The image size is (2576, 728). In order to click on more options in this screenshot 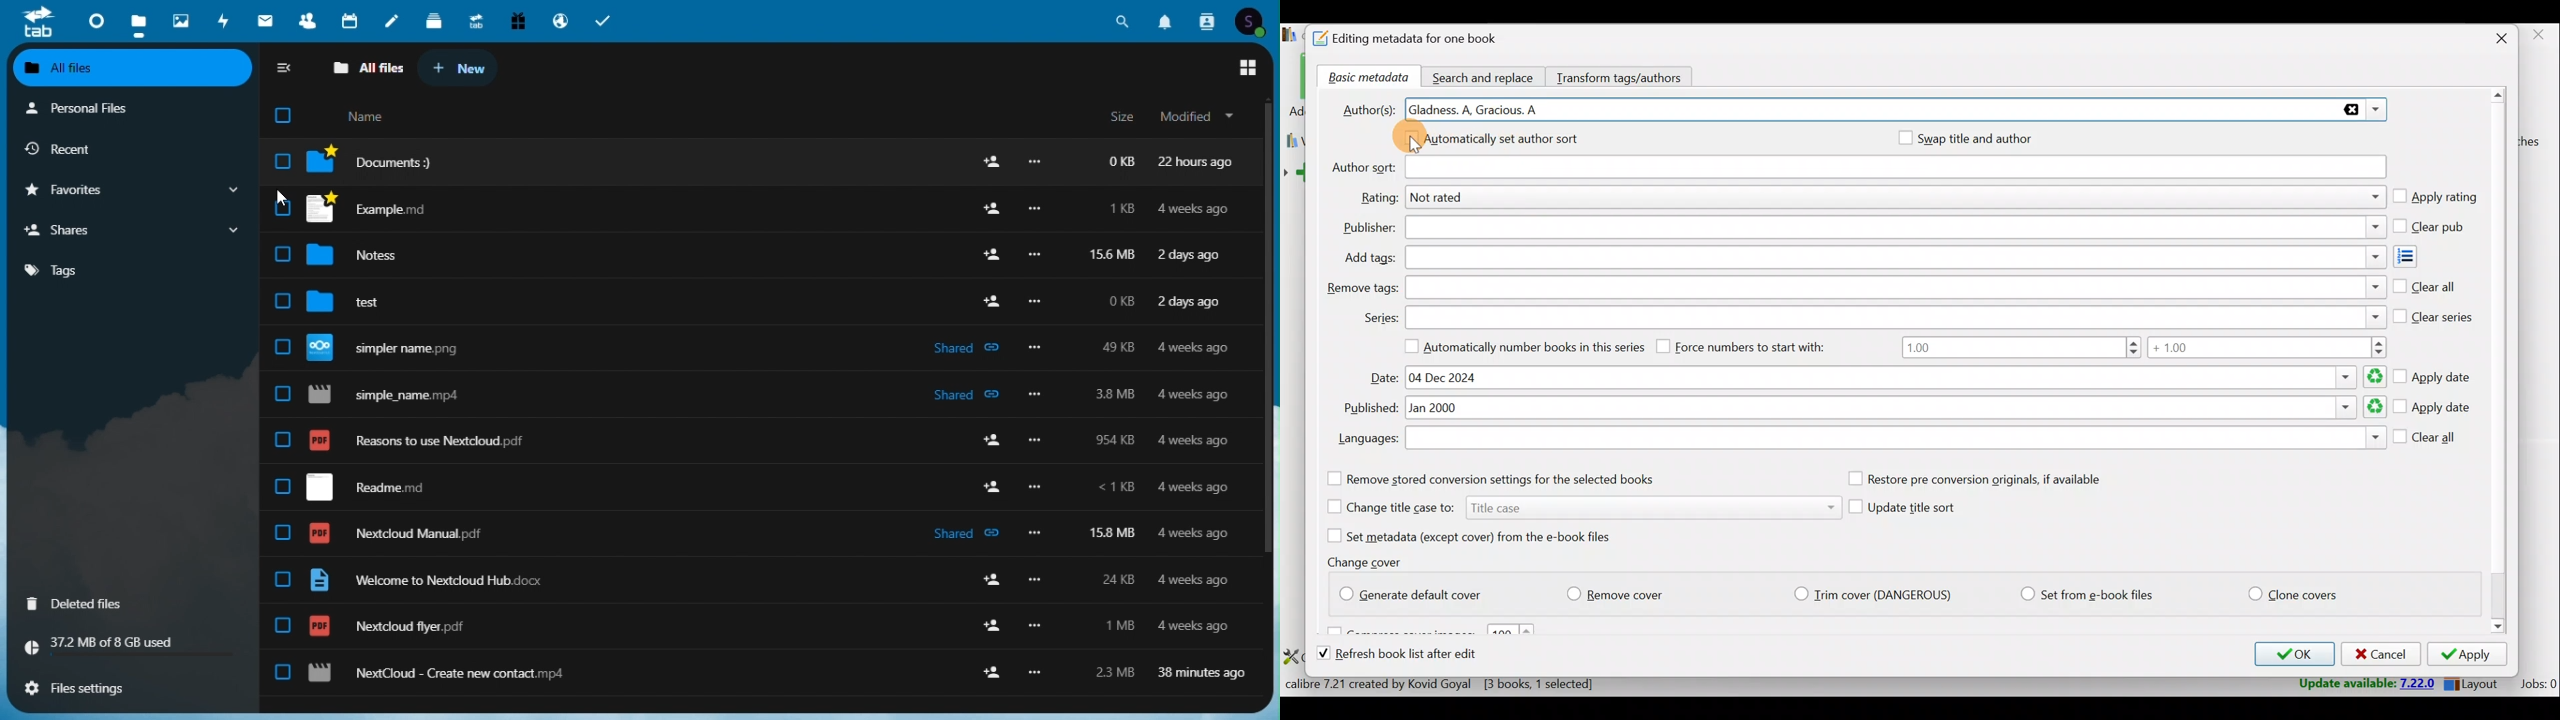, I will do `click(1034, 257)`.